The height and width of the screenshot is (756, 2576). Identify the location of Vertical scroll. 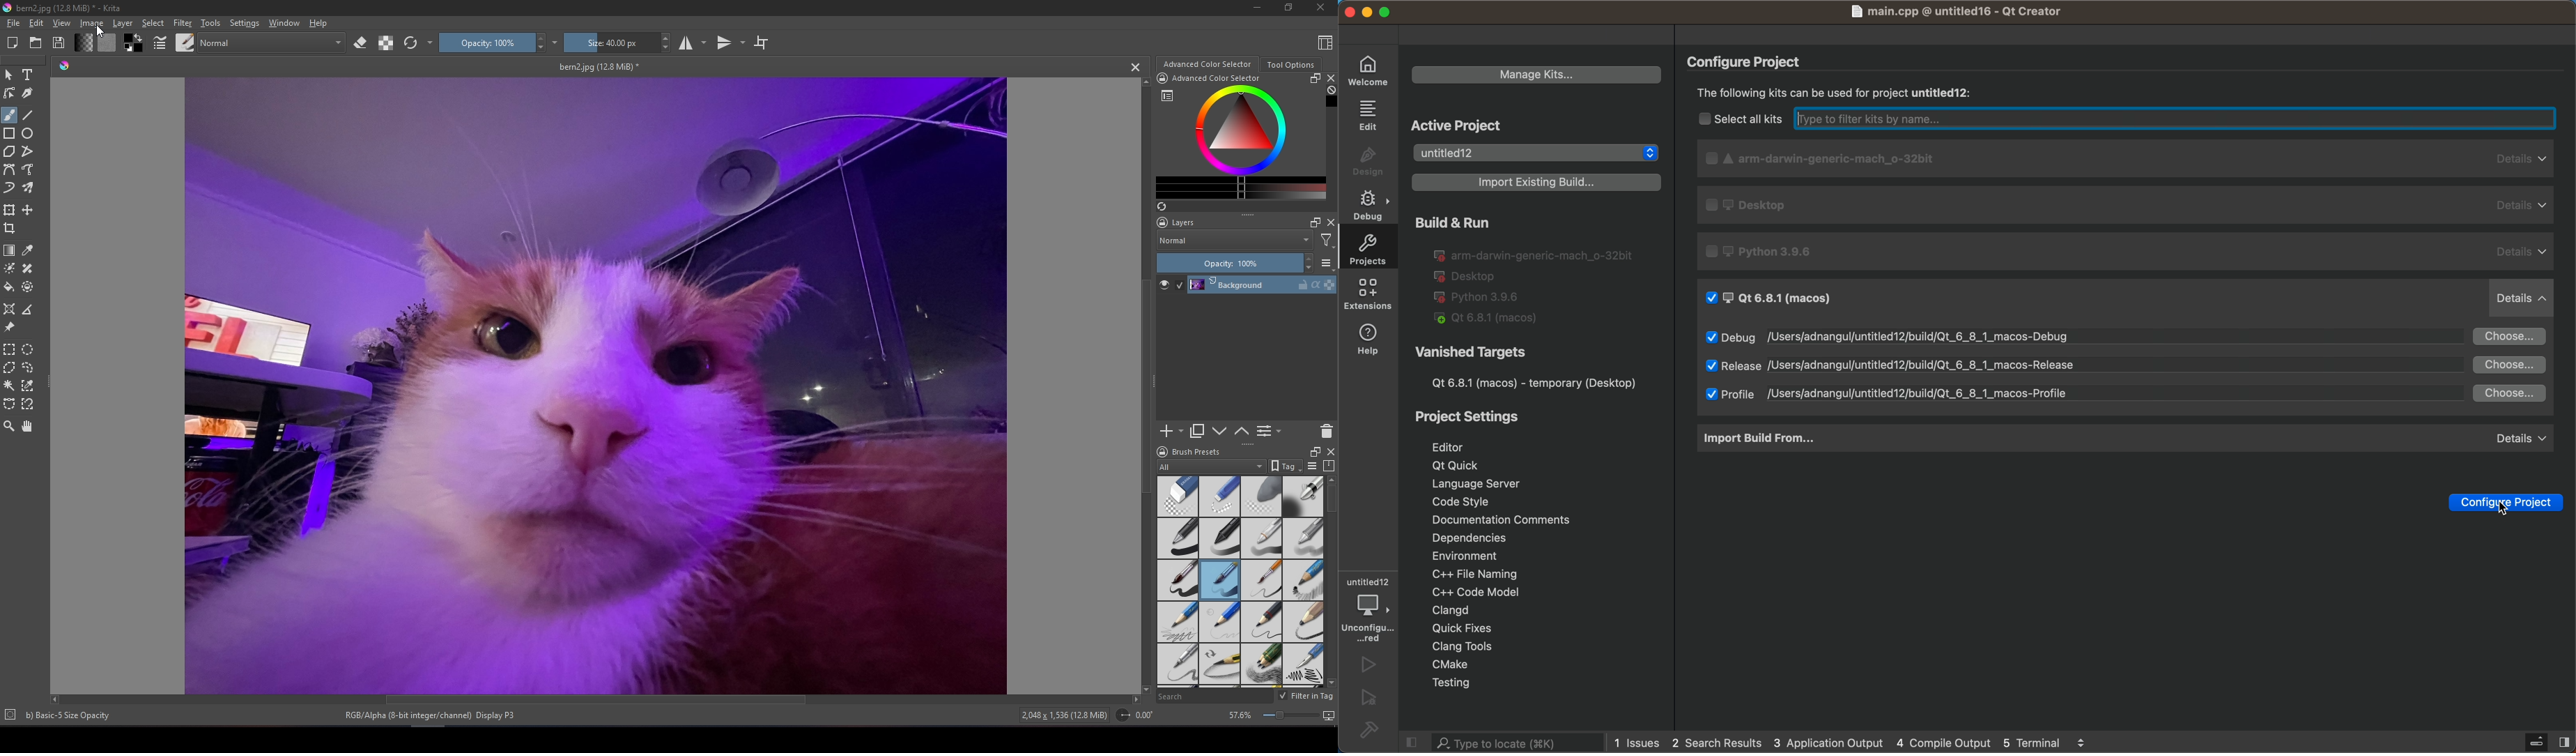
(1146, 385).